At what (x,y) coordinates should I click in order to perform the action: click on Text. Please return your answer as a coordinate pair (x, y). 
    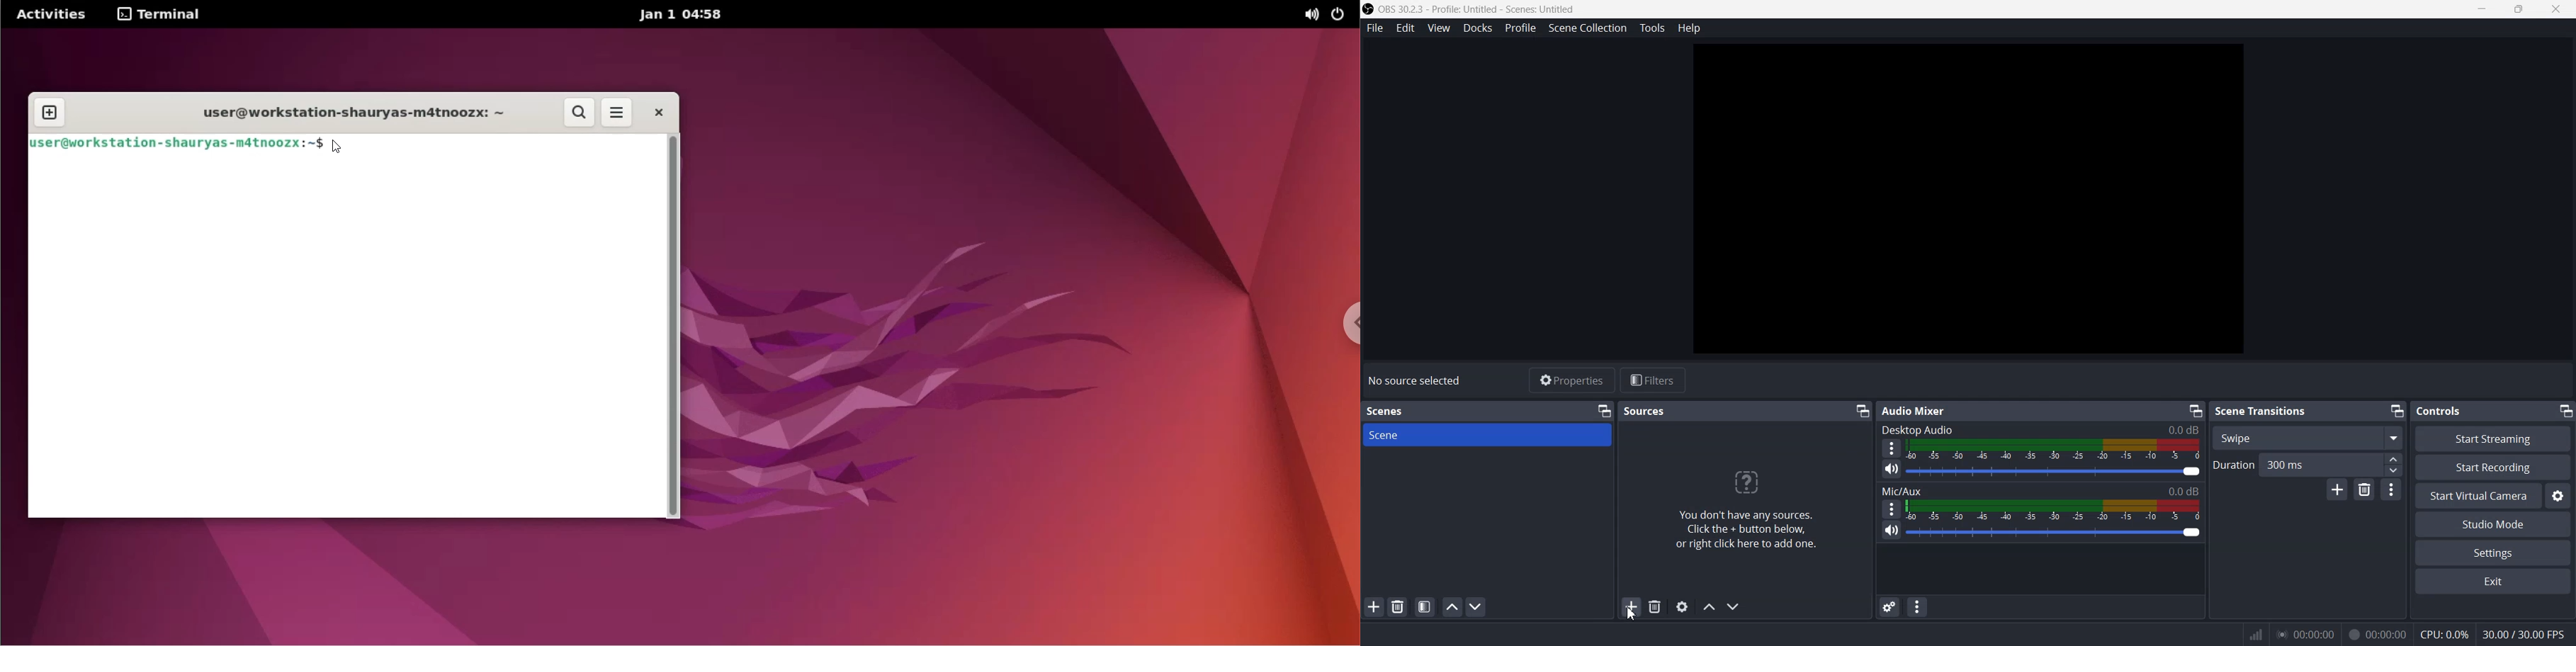
    Looking at the image, I should click on (1644, 412).